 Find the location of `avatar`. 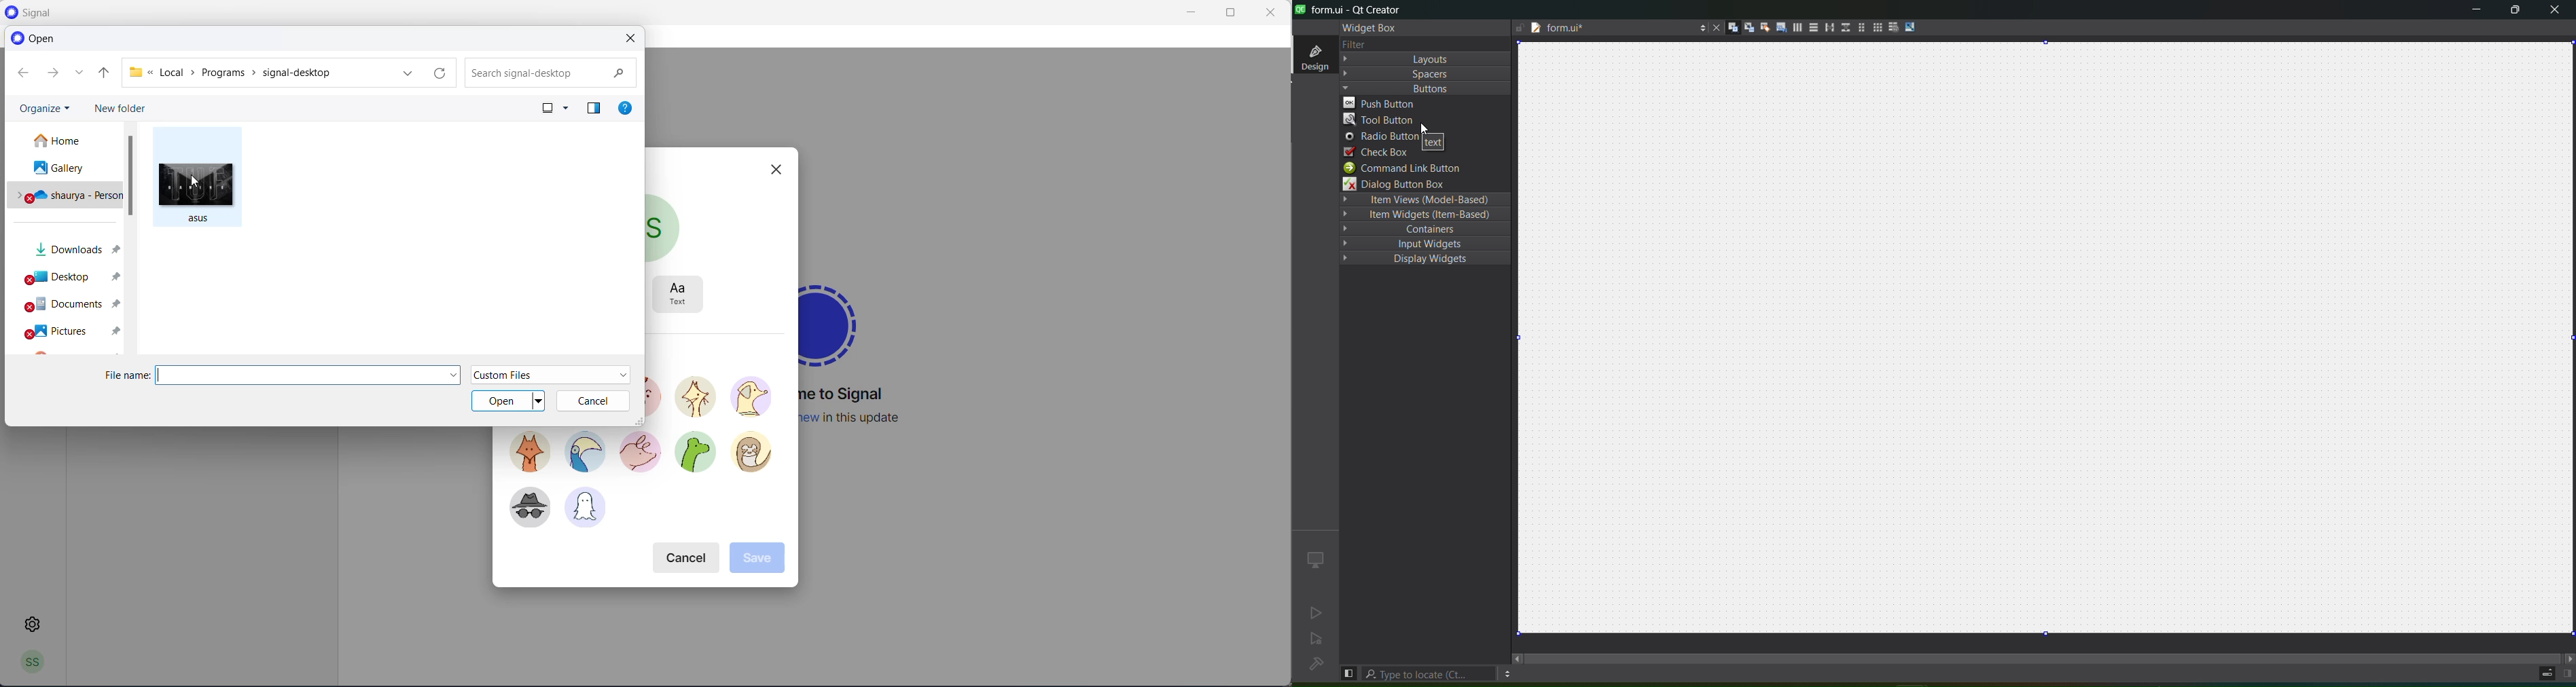

avatar is located at coordinates (700, 399).